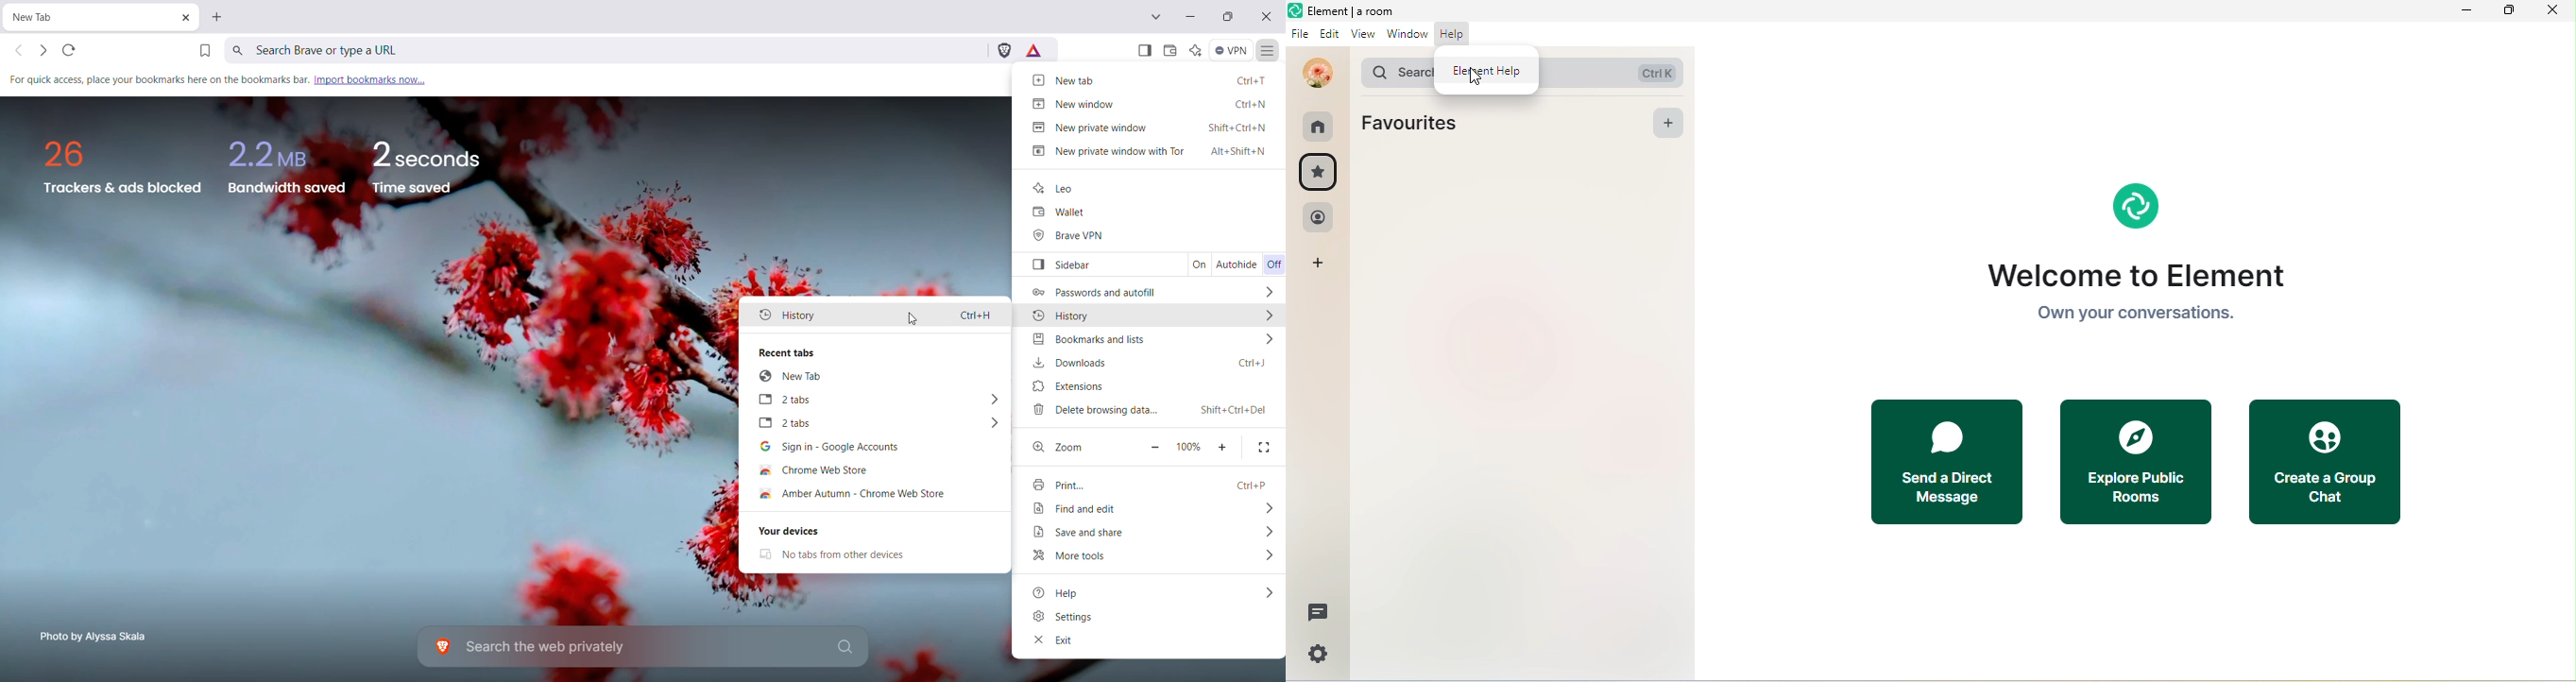  I want to click on explore public rooms, so click(2148, 464).